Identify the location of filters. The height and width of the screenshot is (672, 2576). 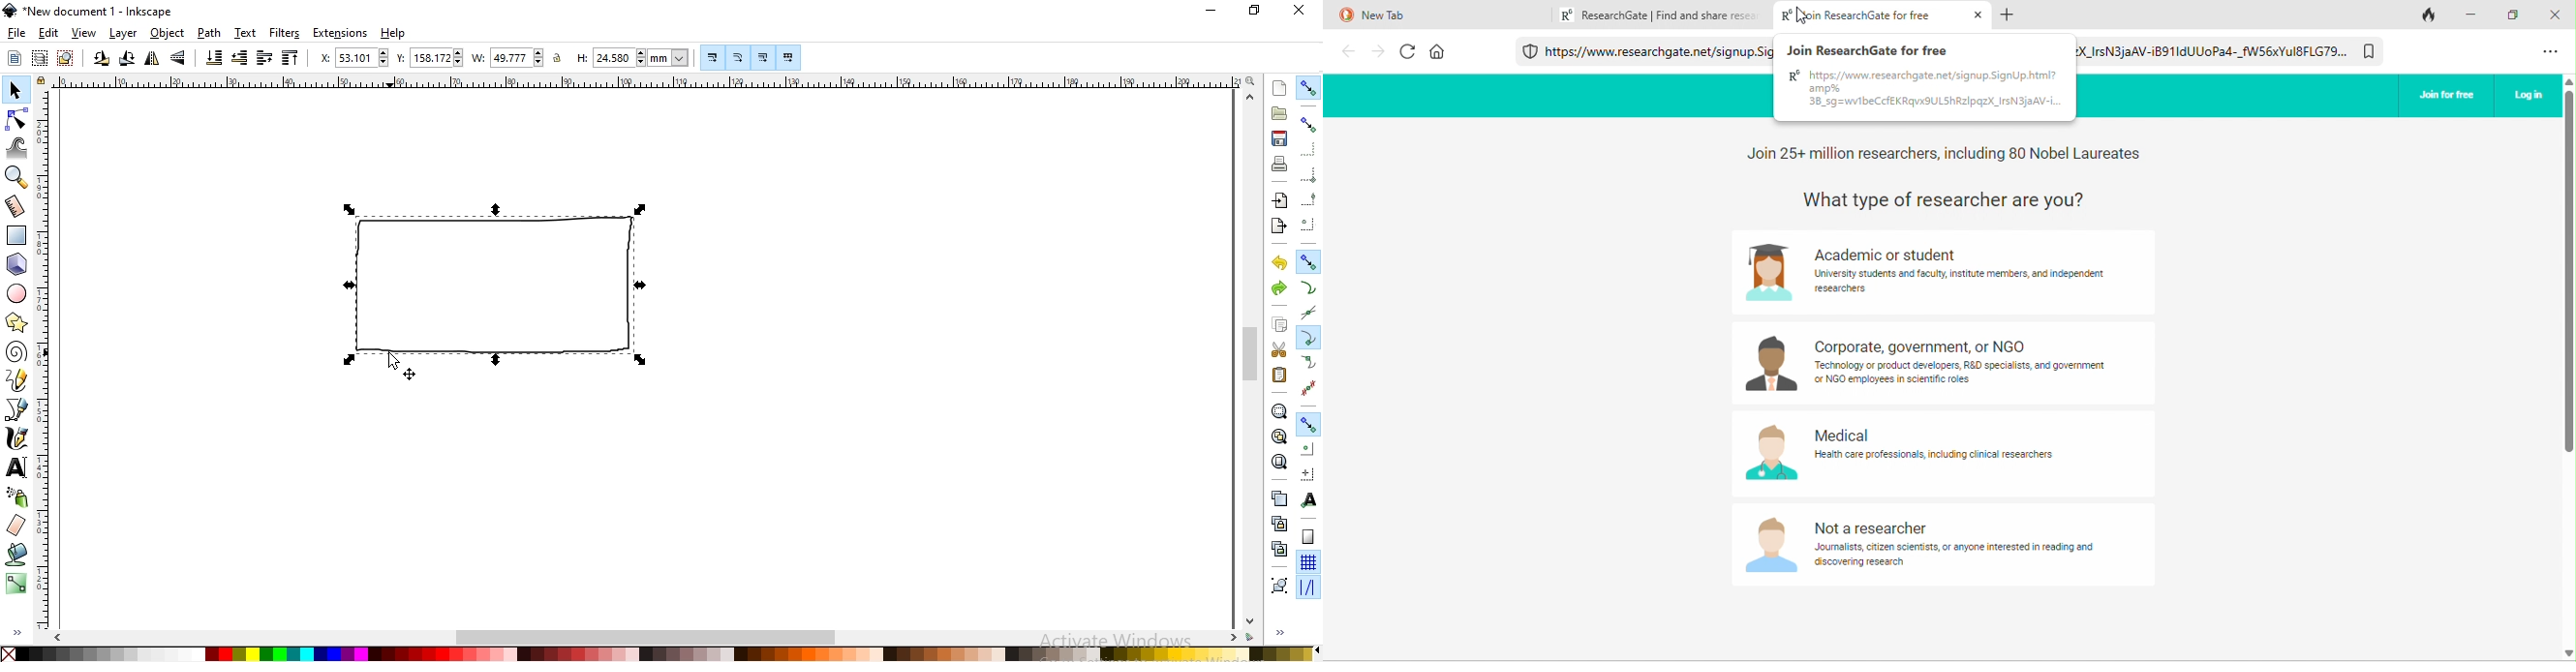
(285, 33).